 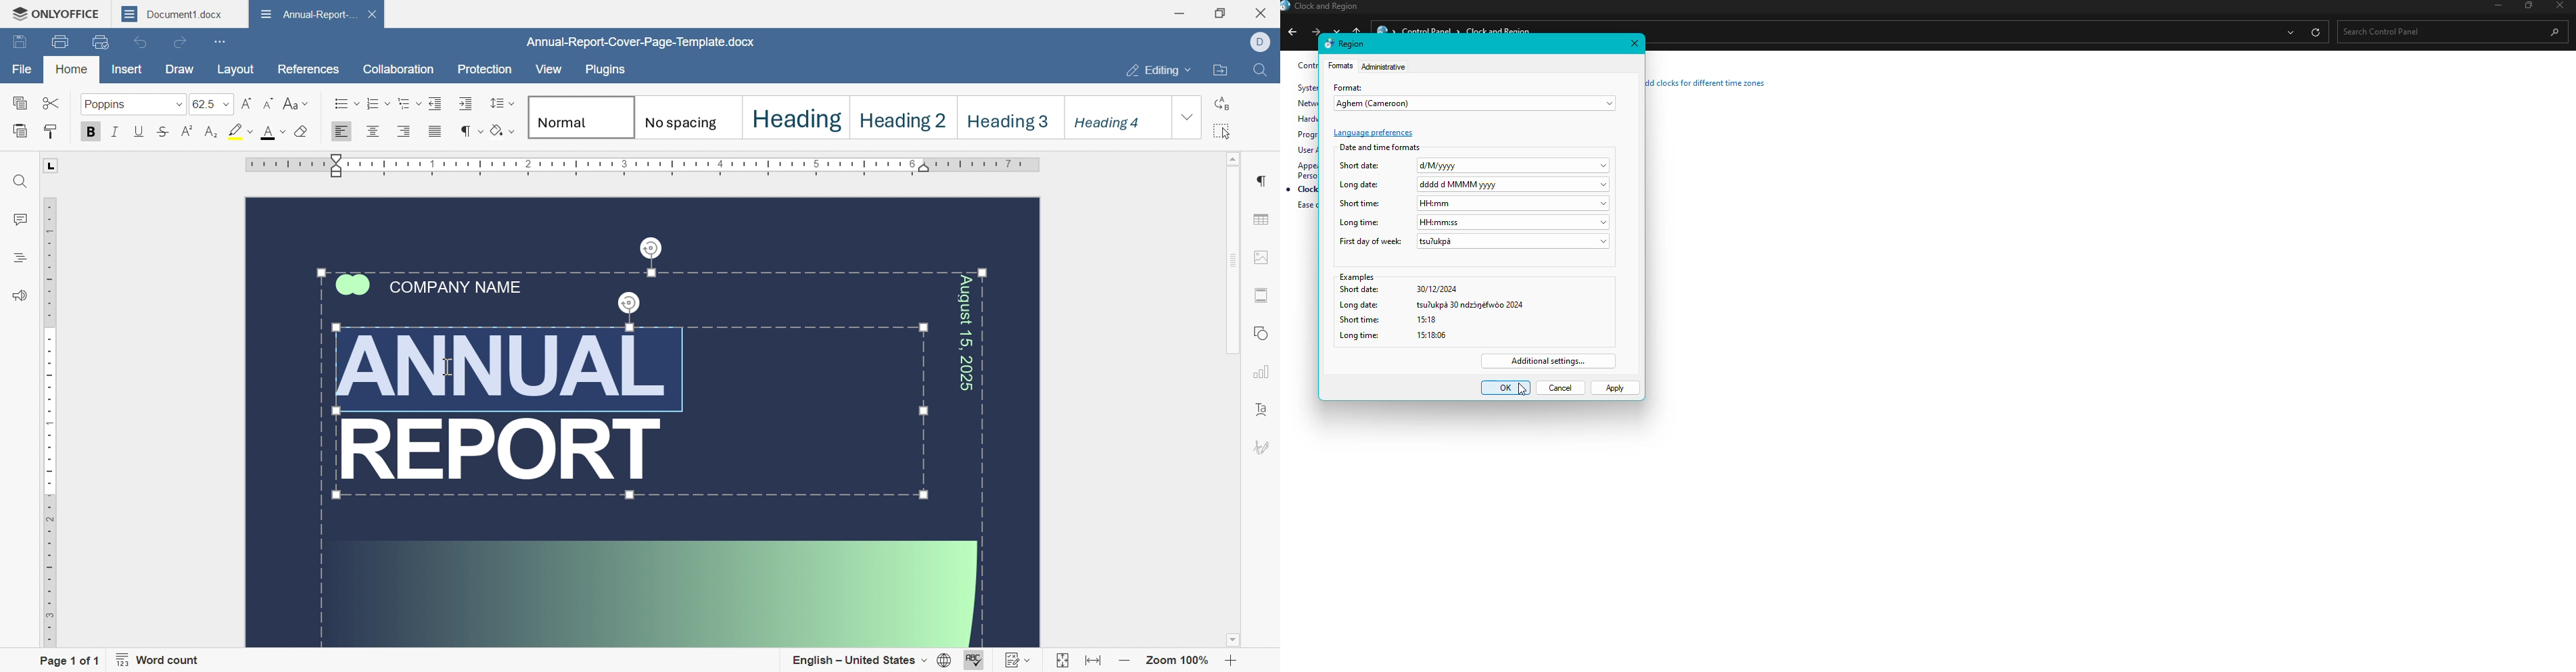 I want to click on home, so click(x=71, y=71).